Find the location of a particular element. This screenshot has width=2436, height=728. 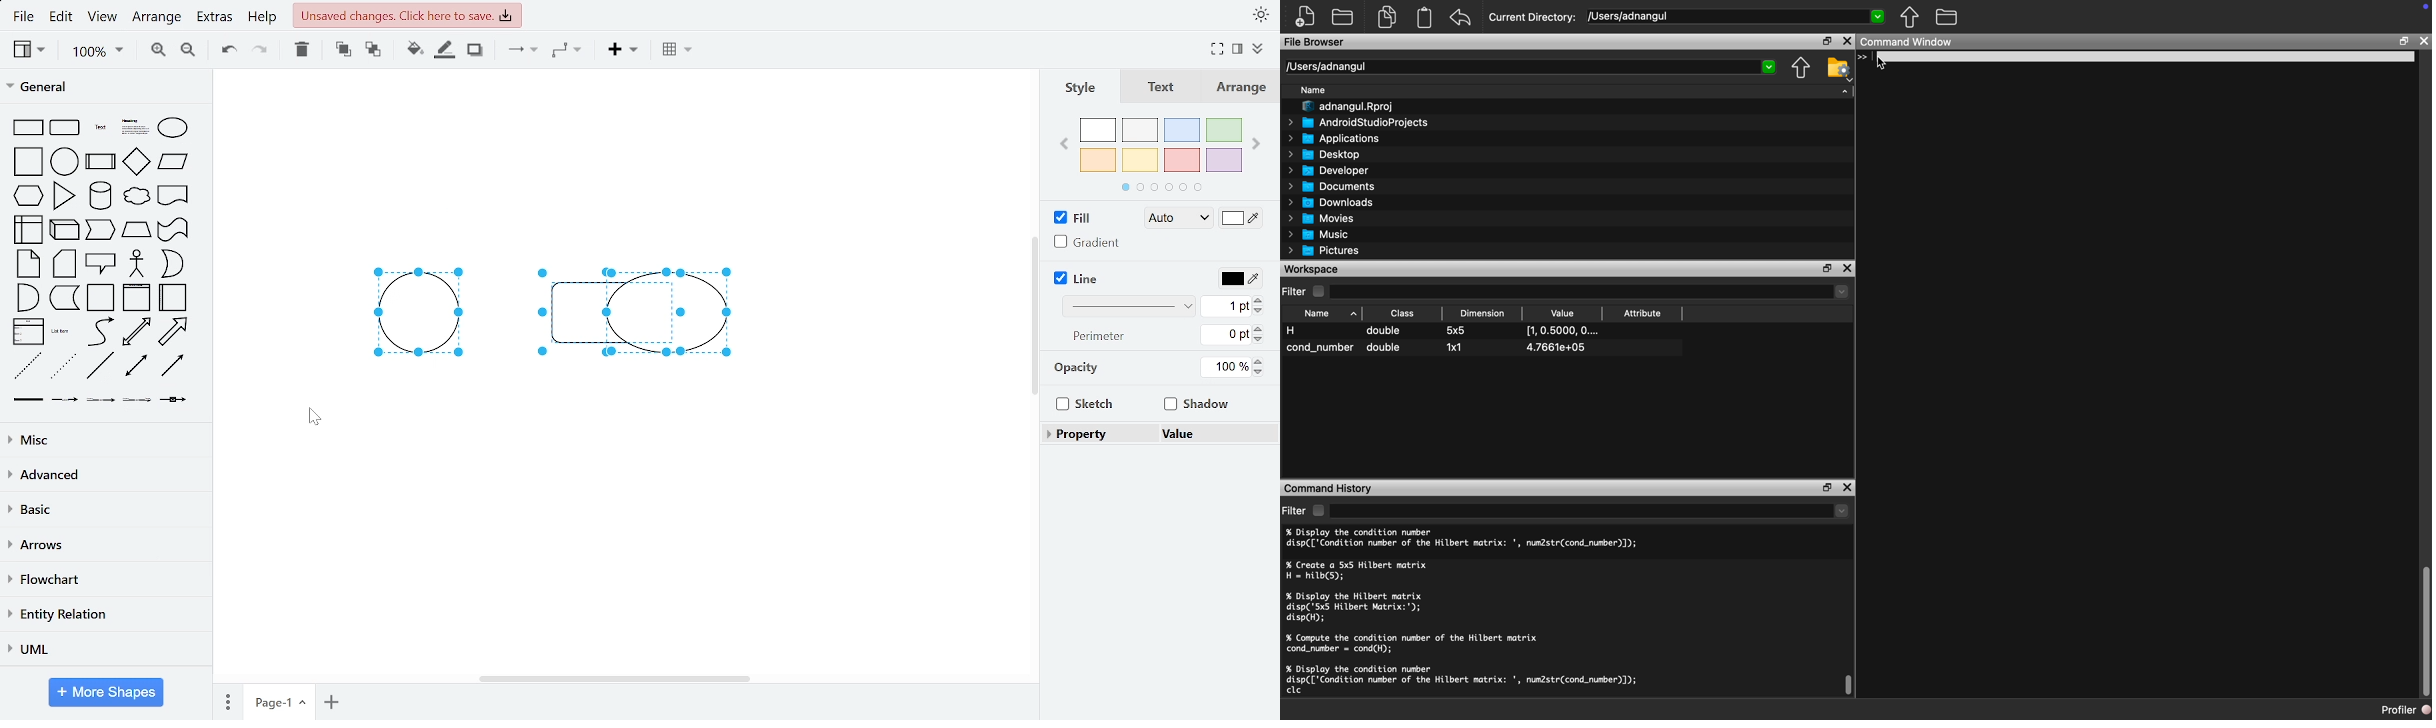

Connector with 2 label is located at coordinates (101, 404).